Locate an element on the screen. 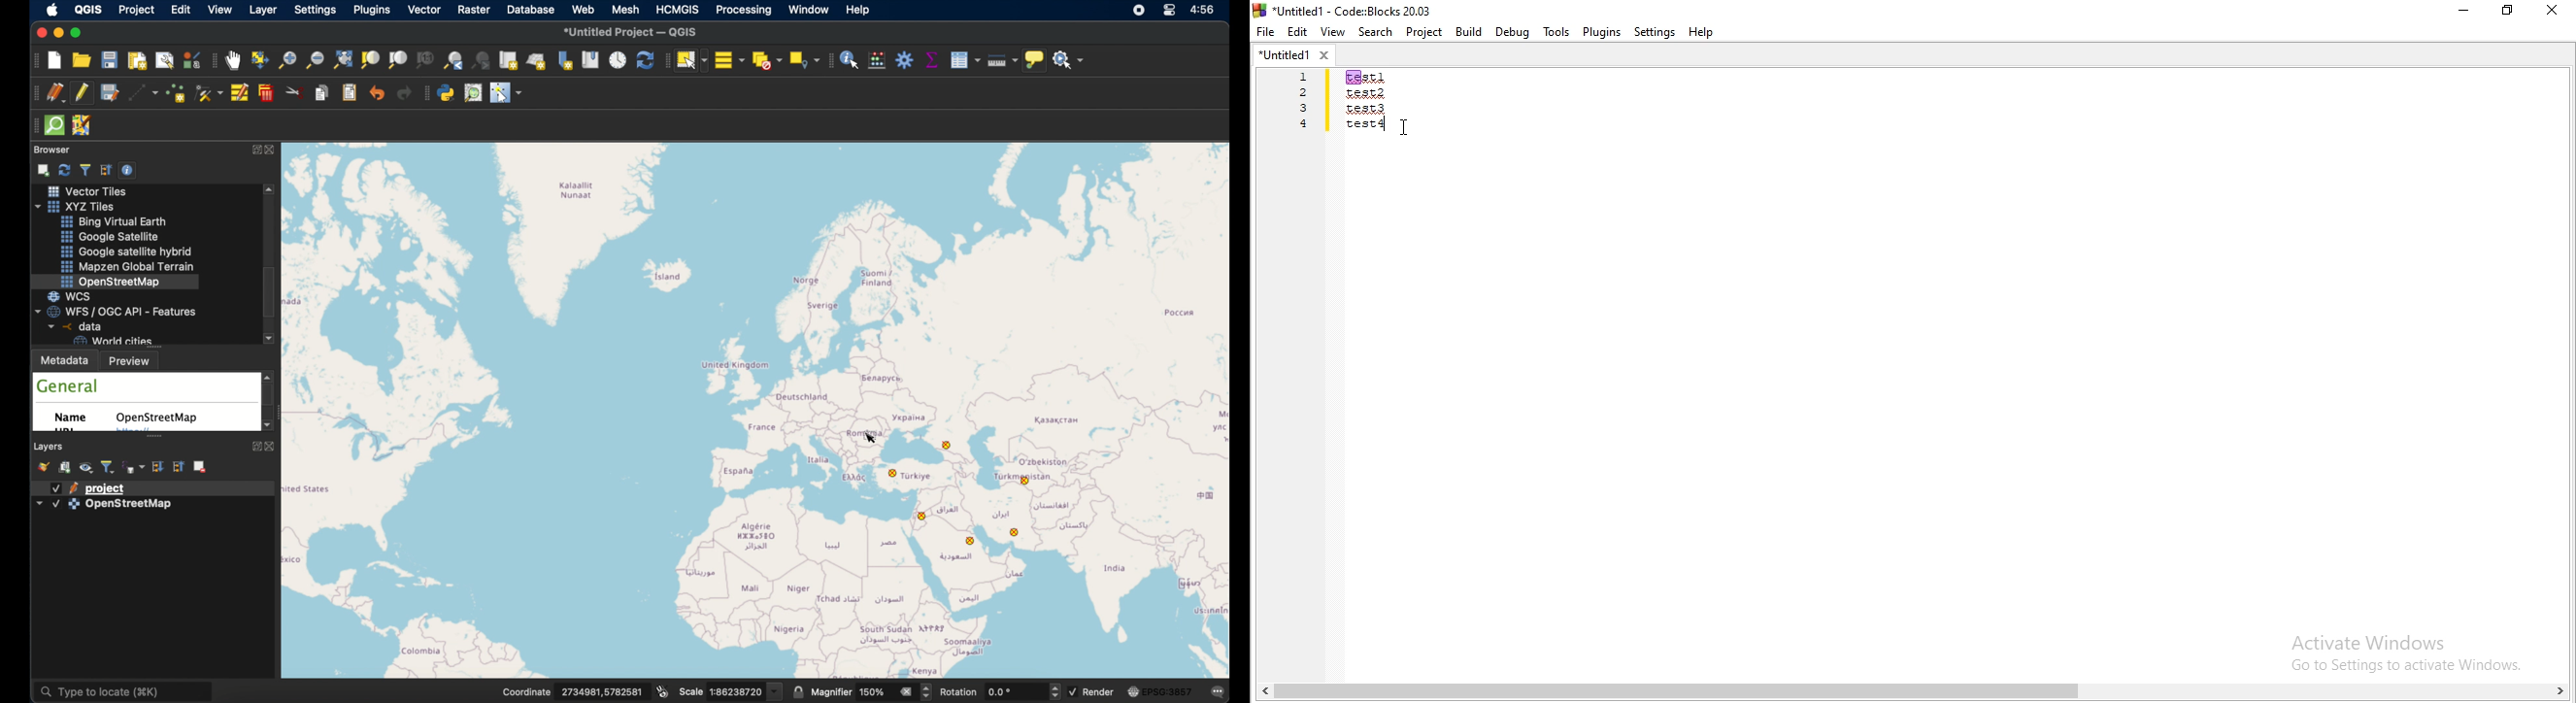 This screenshot has width=2576, height=728. edit is located at coordinates (182, 10).